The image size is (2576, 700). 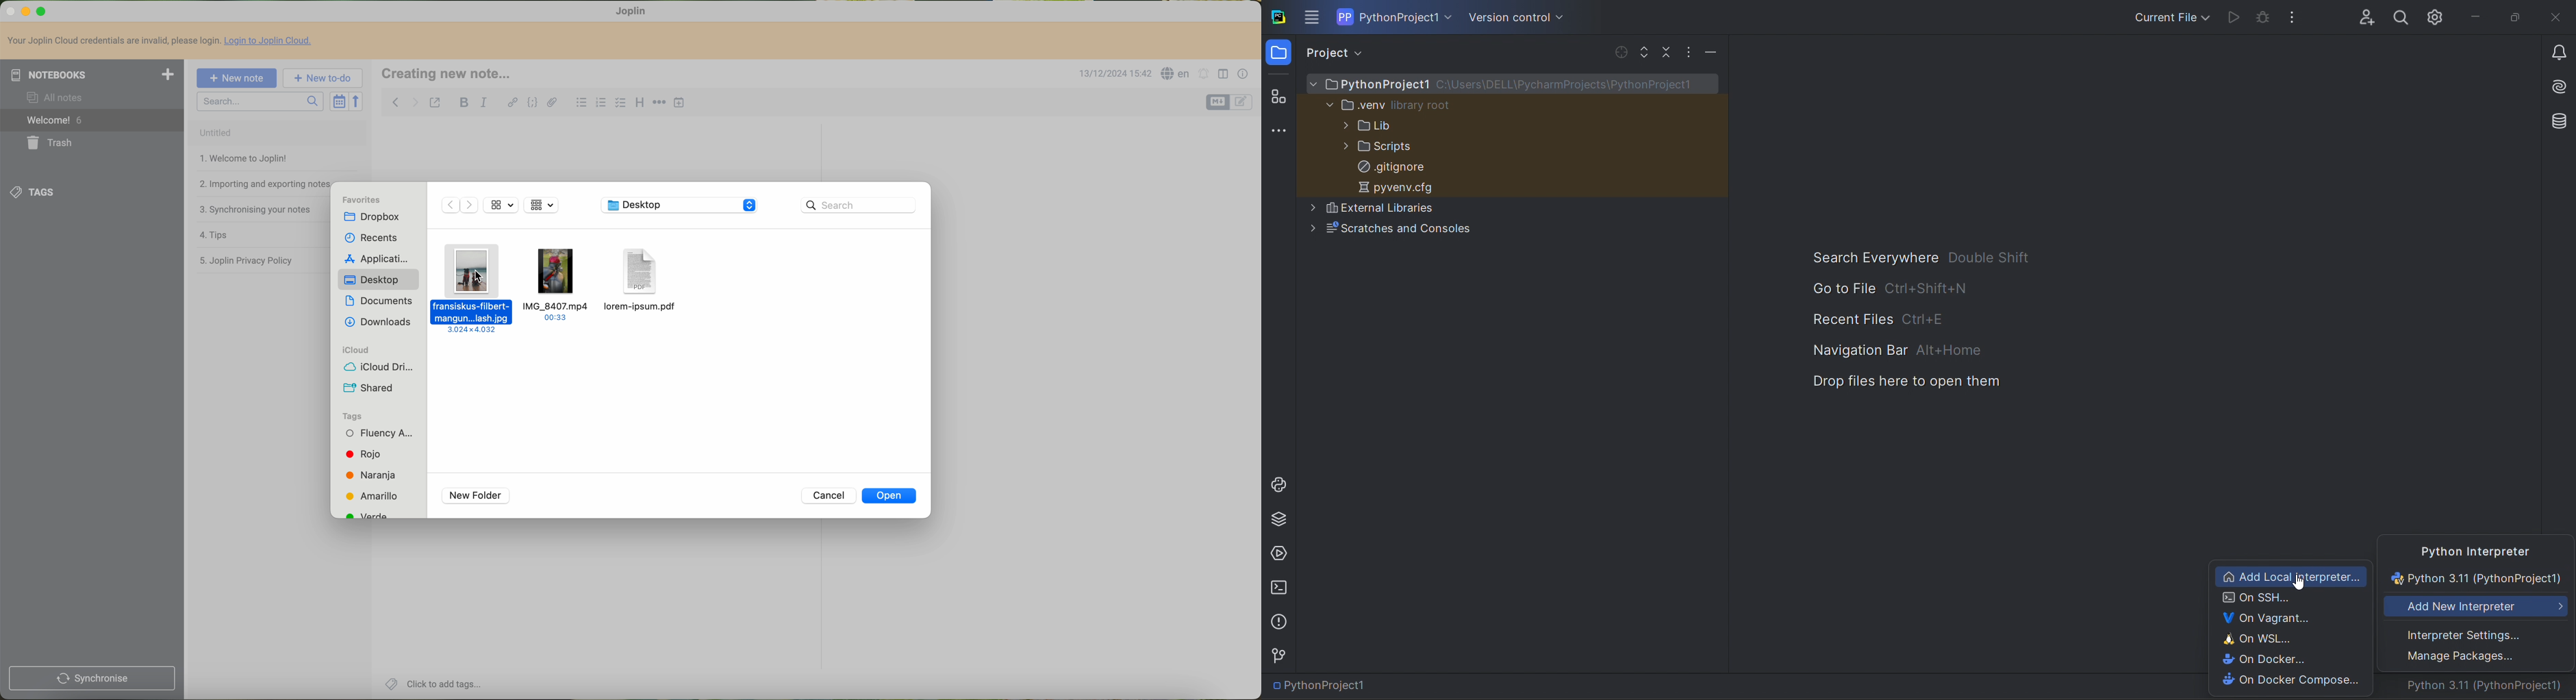 What do you see at coordinates (9, 11) in the screenshot?
I see `close Calibre` at bounding box center [9, 11].